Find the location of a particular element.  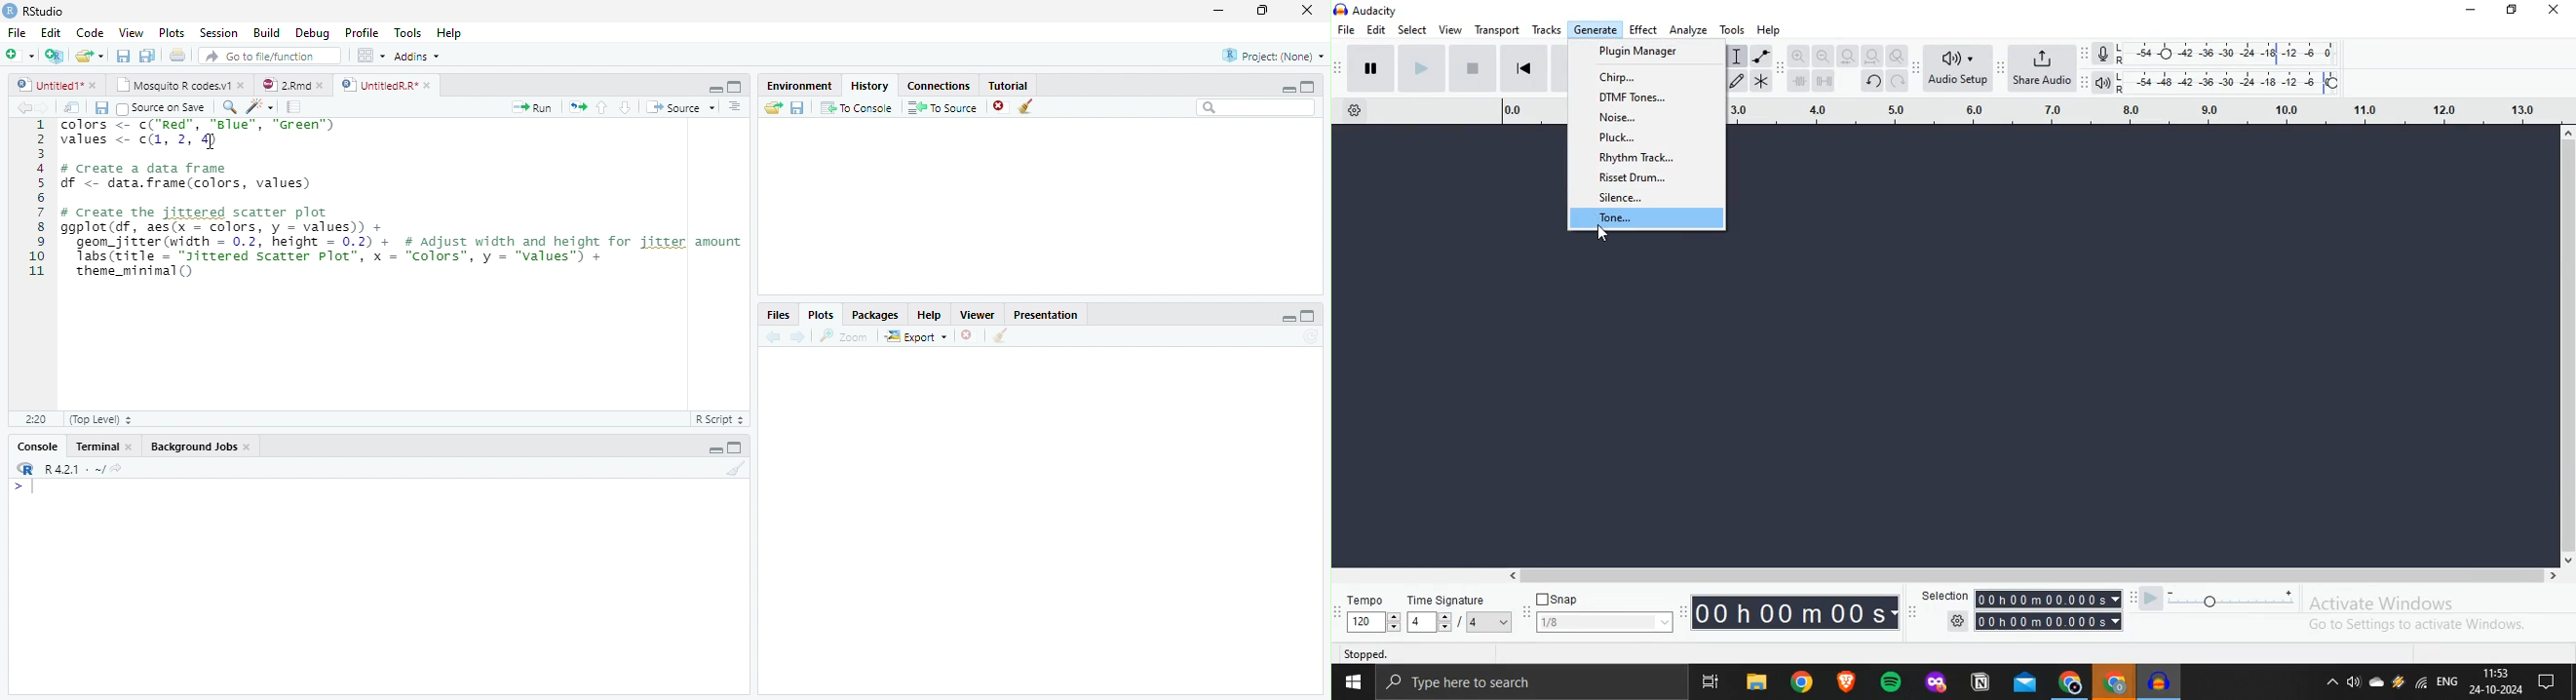

Minimize is located at coordinates (1288, 318).